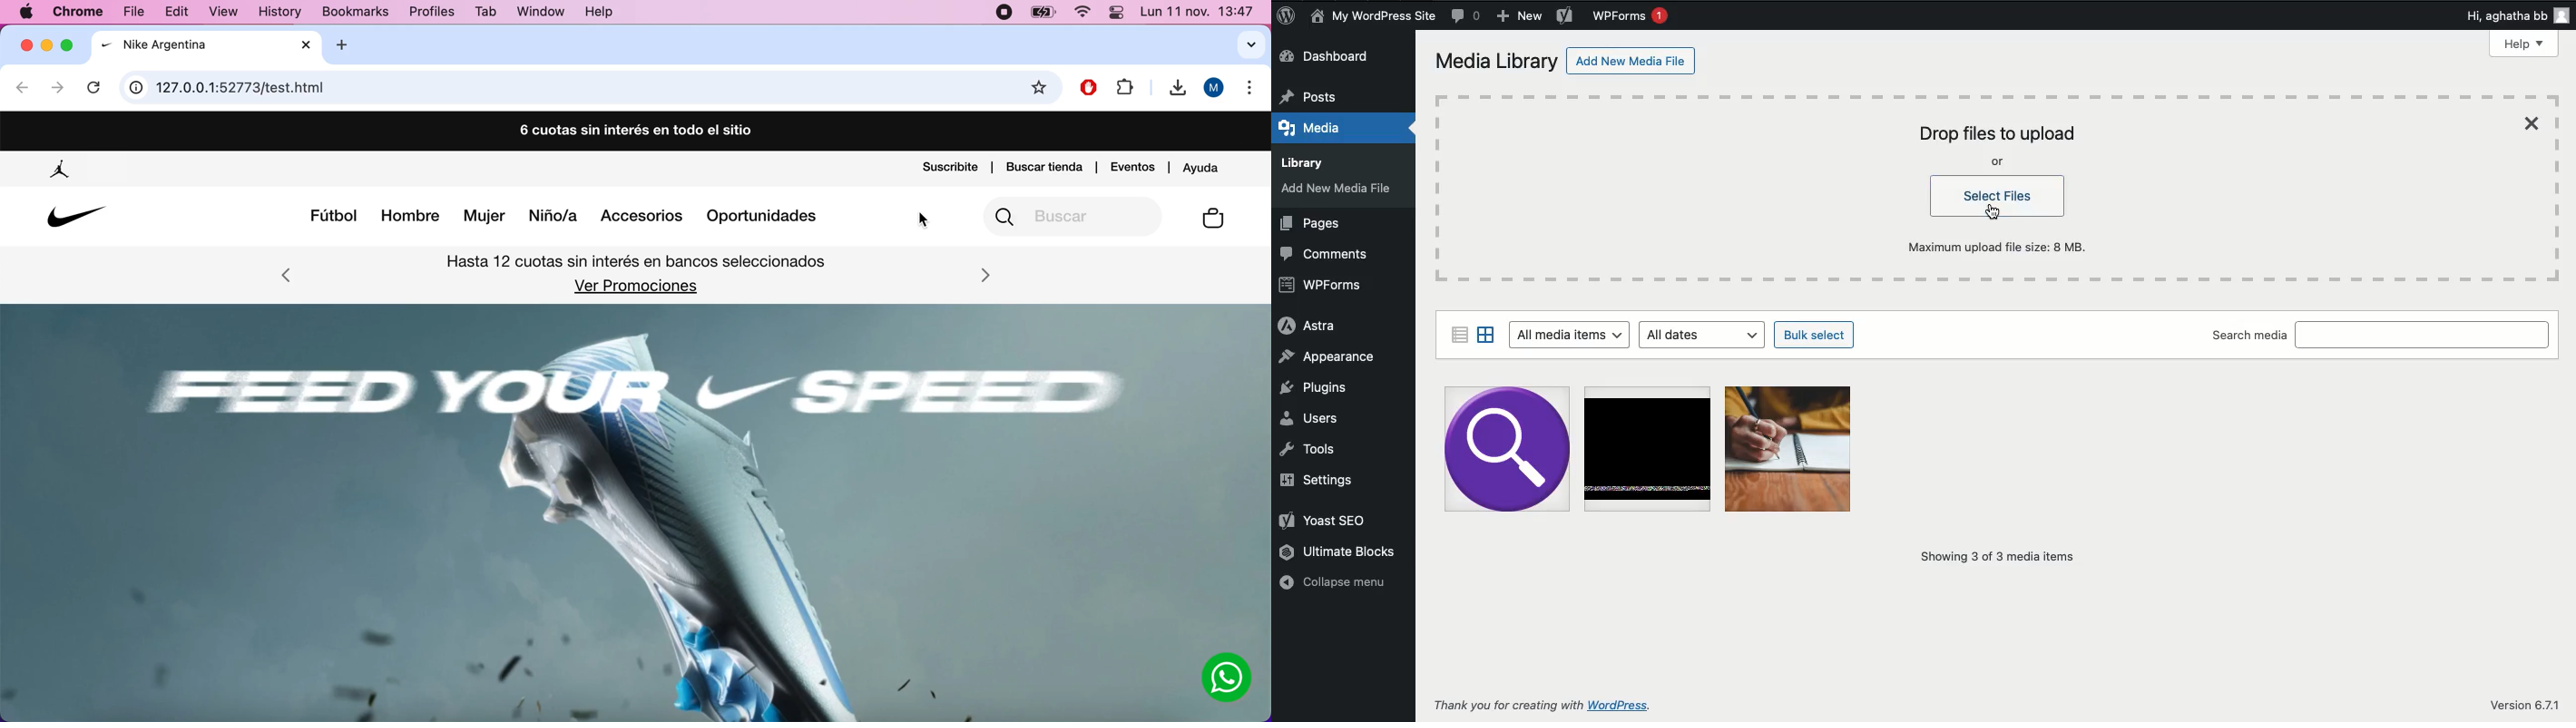  Describe the element at coordinates (1286, 15) in the screenshot. I see `WordPress logo` at that location.